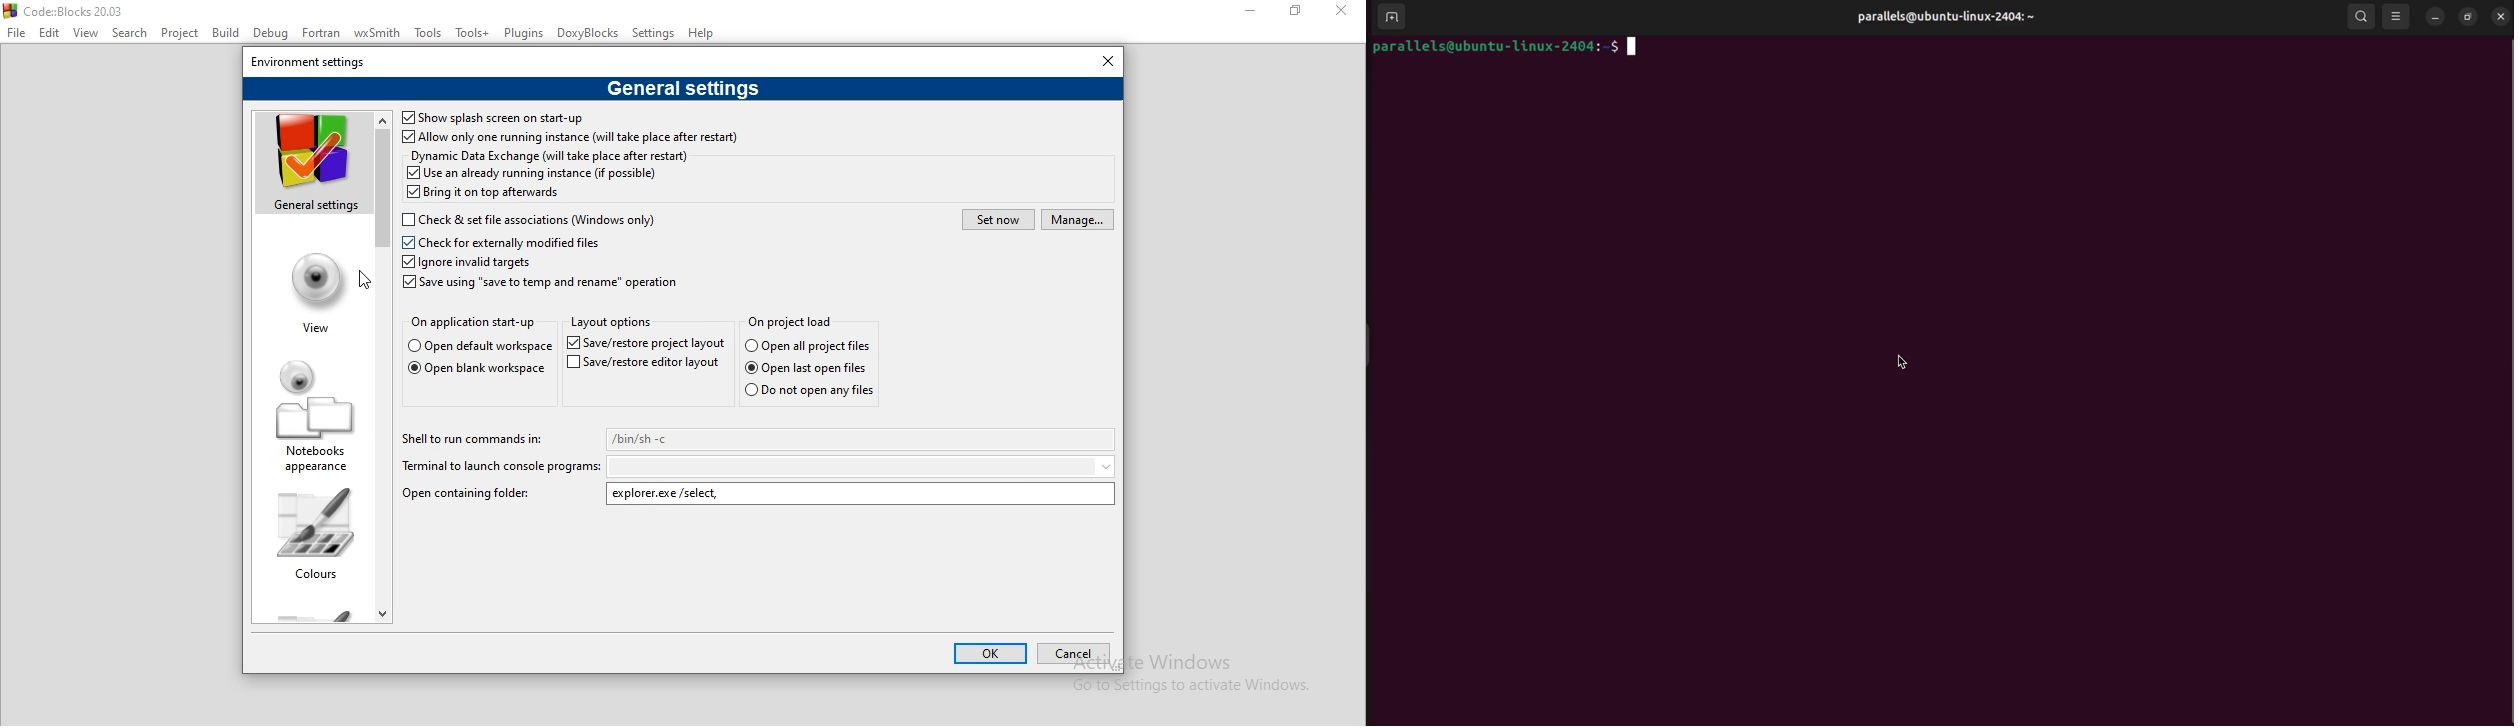  I want to click on explorer.exe/select, so click(859, 494).